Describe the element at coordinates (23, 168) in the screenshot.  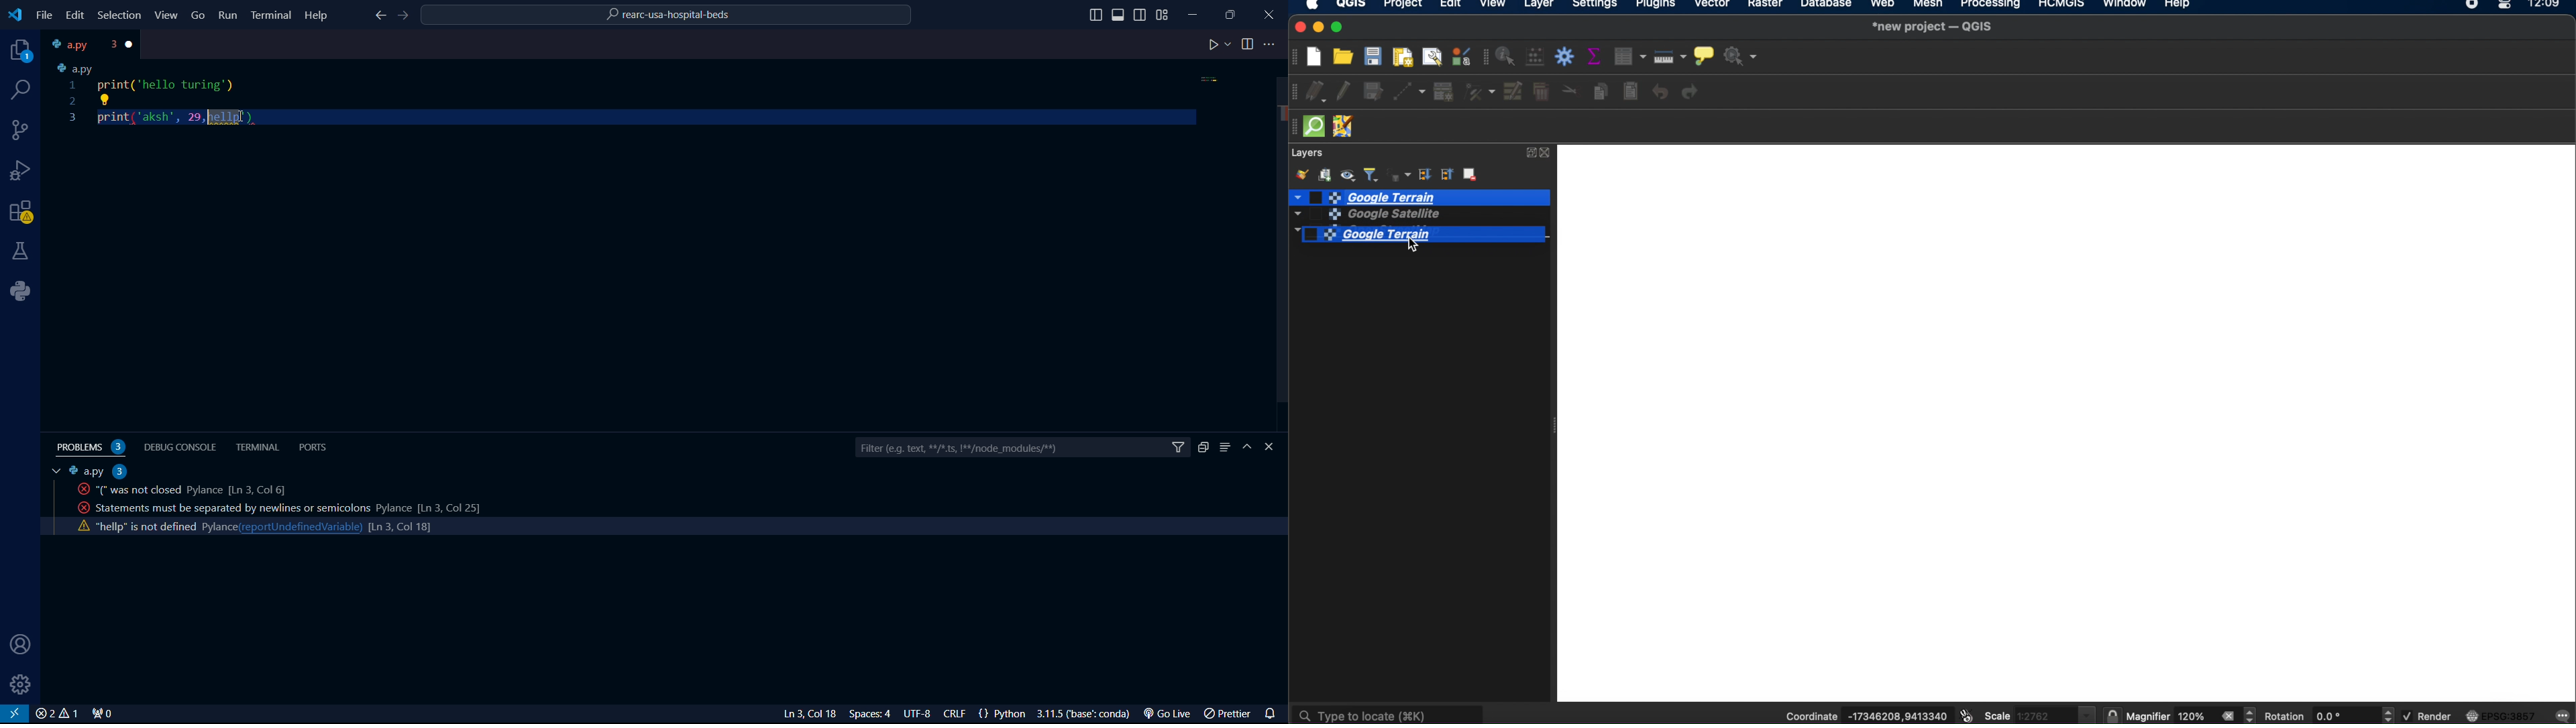
I see `bug` at that location.